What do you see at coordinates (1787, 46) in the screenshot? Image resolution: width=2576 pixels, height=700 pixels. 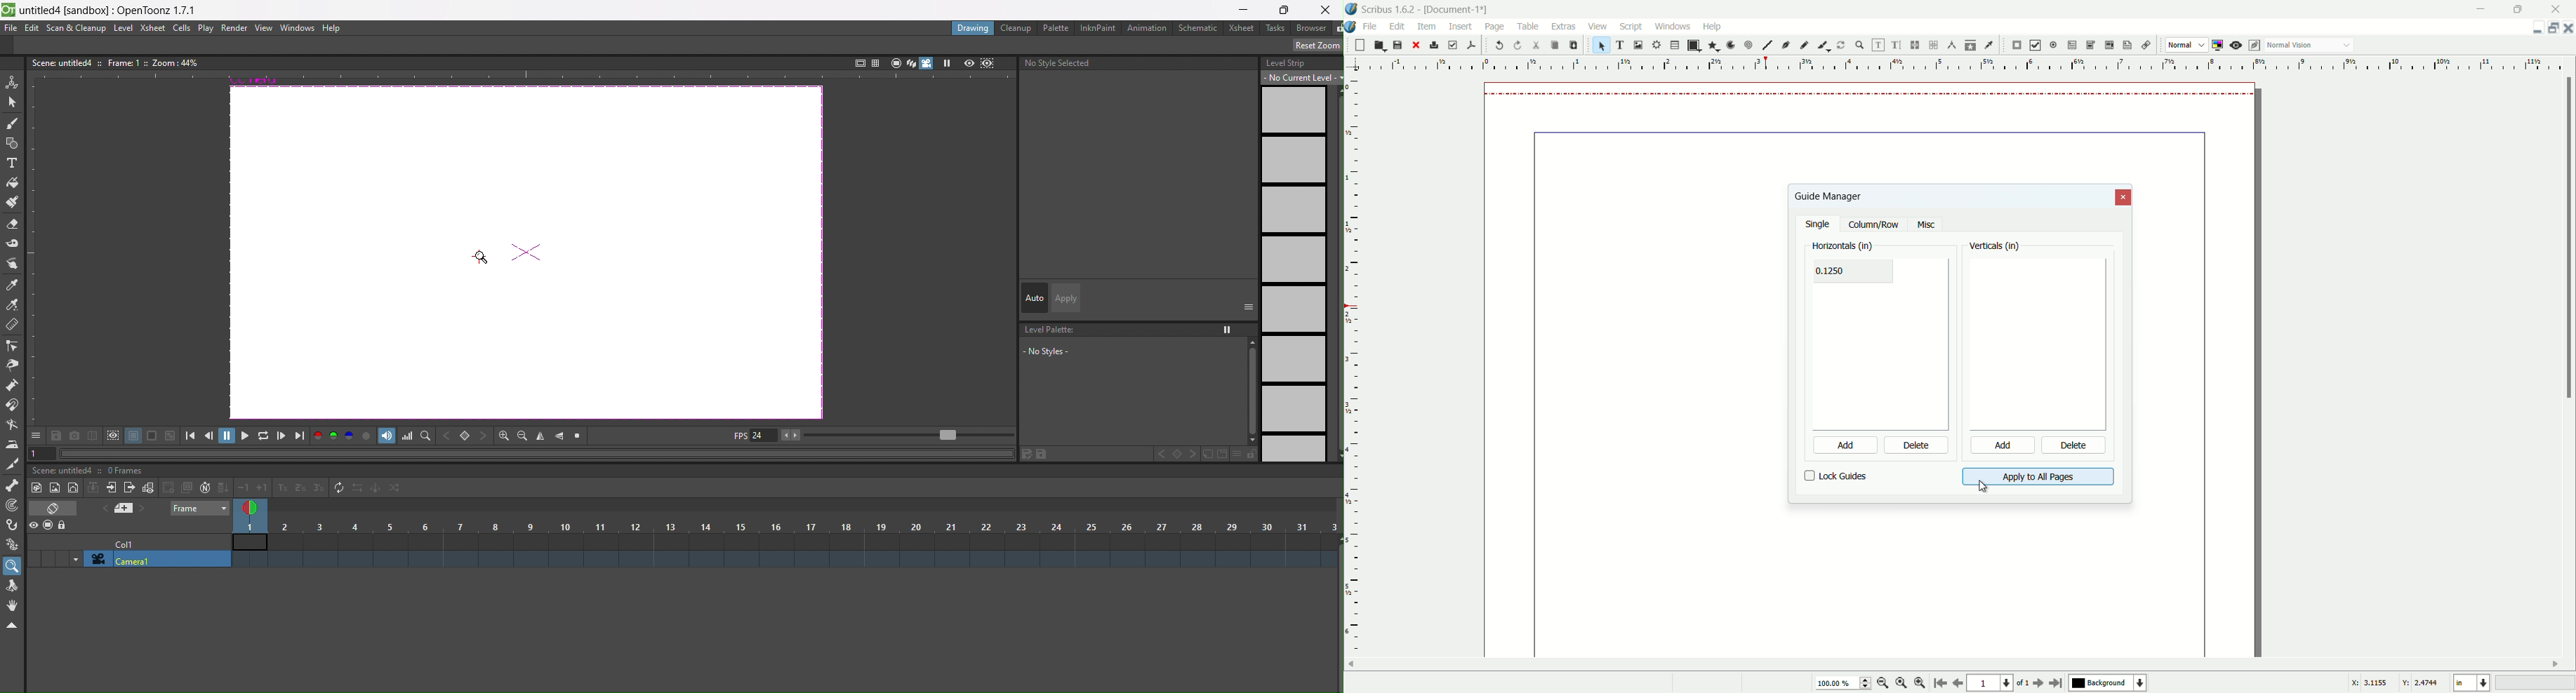 I see `bezier curve` at bounding box center [1787, 46].